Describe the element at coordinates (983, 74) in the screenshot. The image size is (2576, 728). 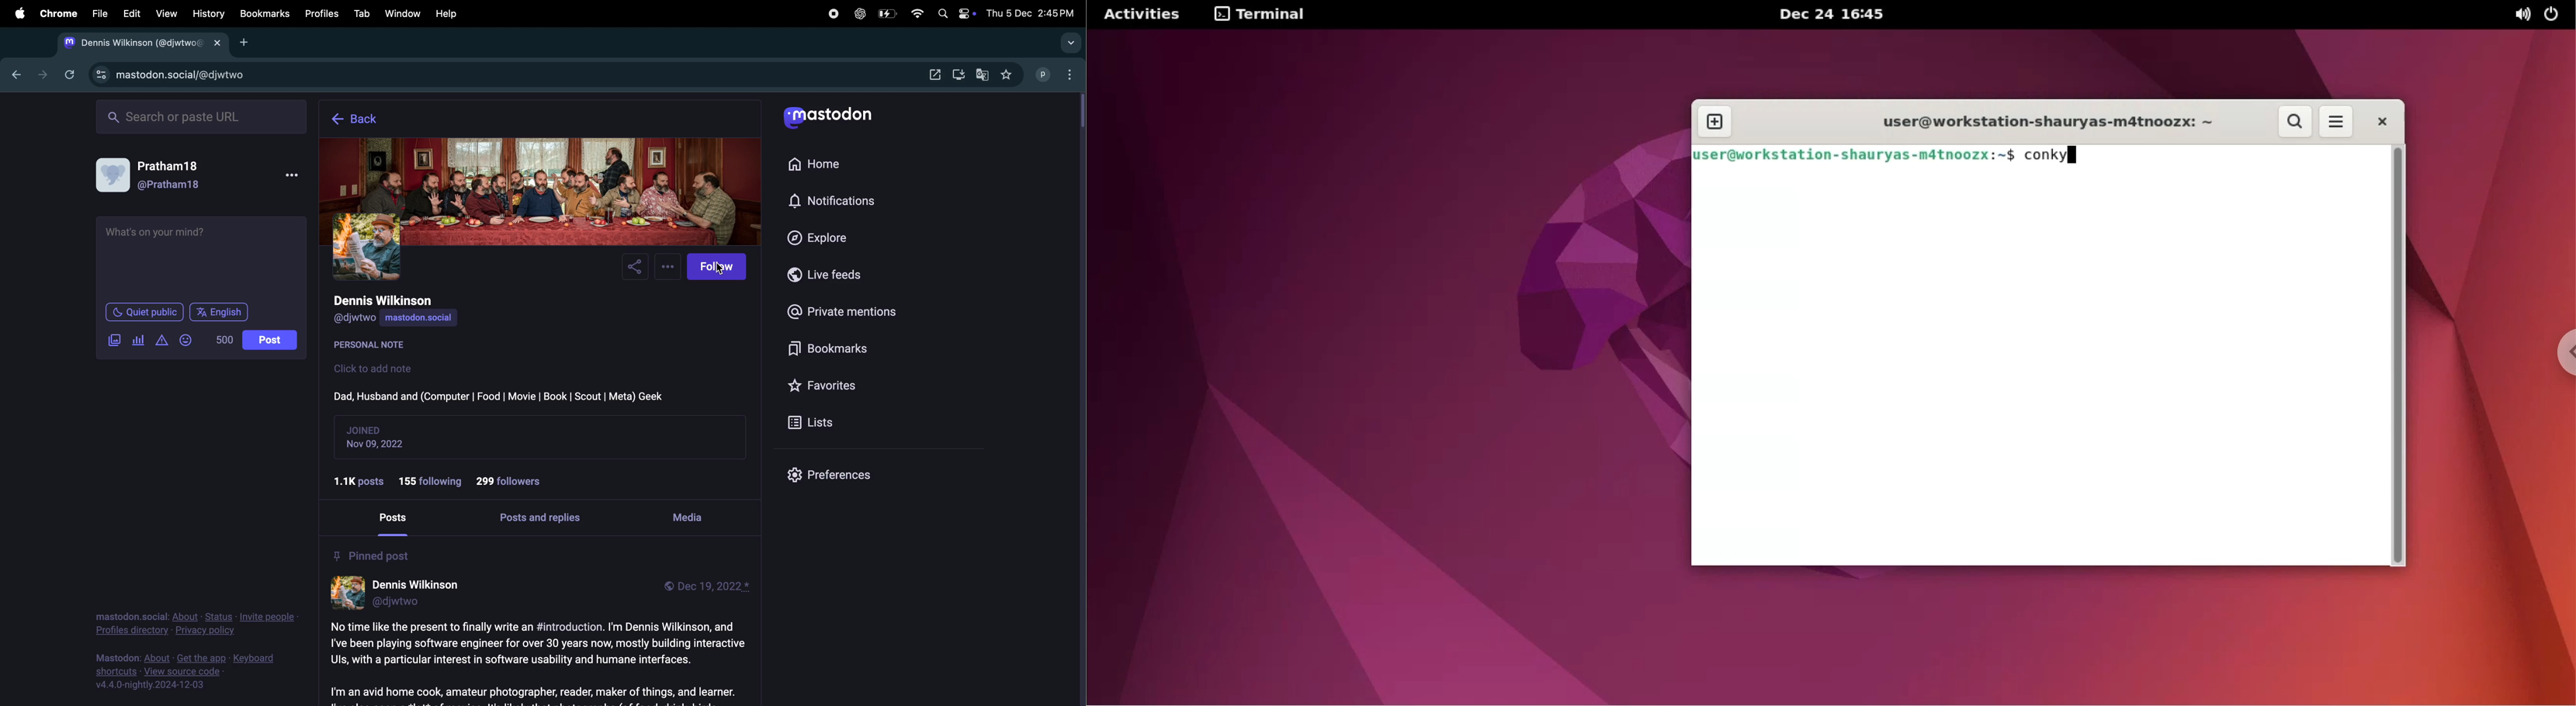
I see `google translate` at that location.